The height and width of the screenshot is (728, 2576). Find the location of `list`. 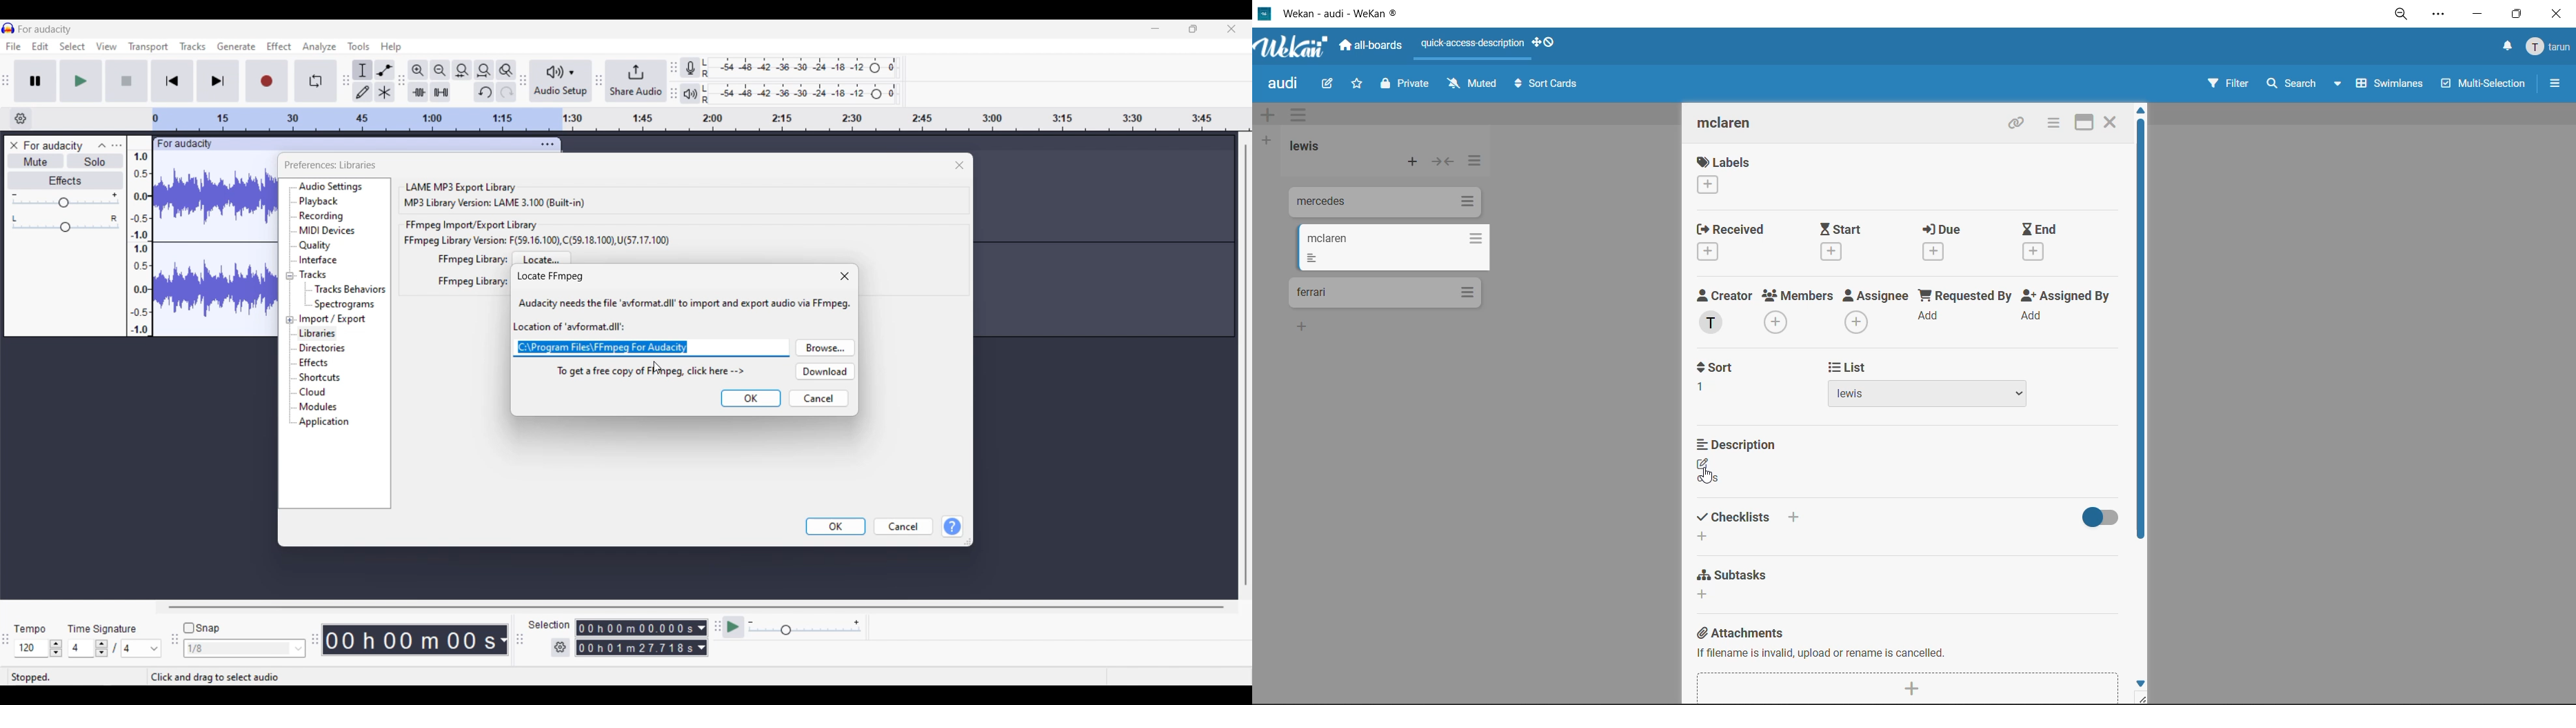

list is located at coordinates (1933, 385).